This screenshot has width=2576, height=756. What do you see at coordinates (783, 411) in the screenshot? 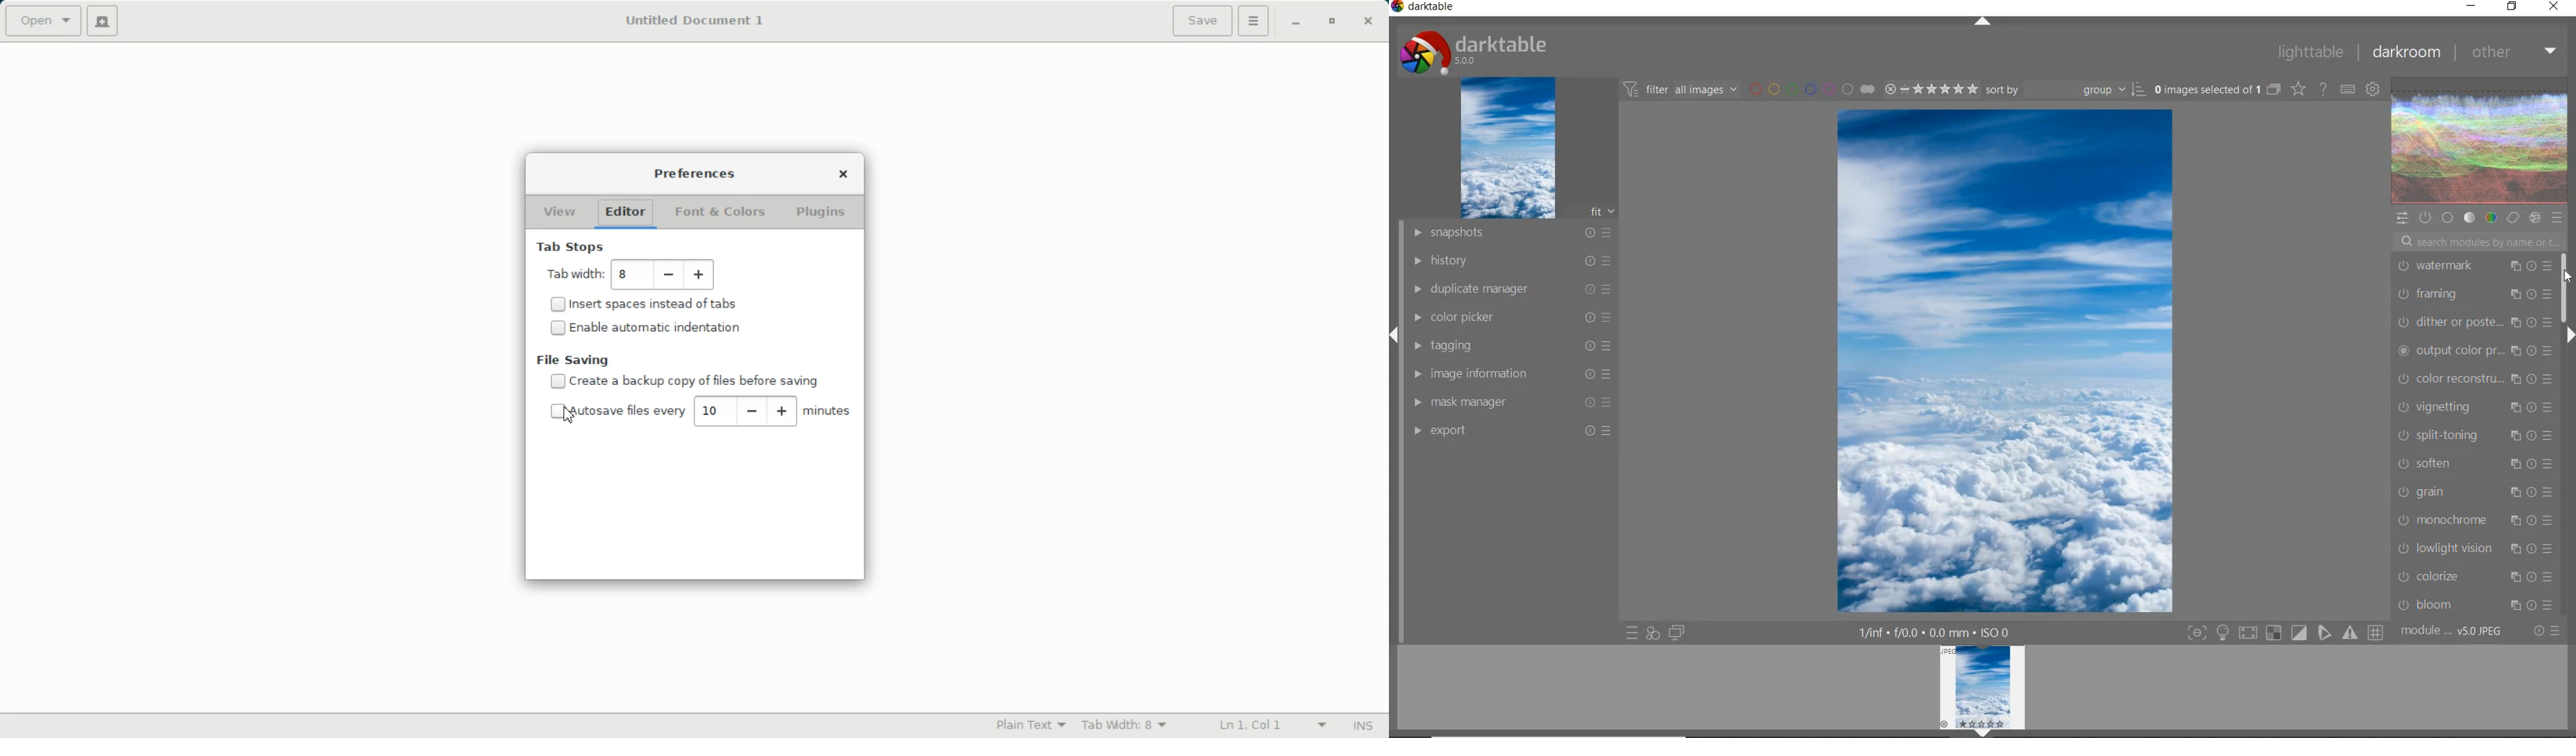
I see `Increase` at bounding box center [783, 411].